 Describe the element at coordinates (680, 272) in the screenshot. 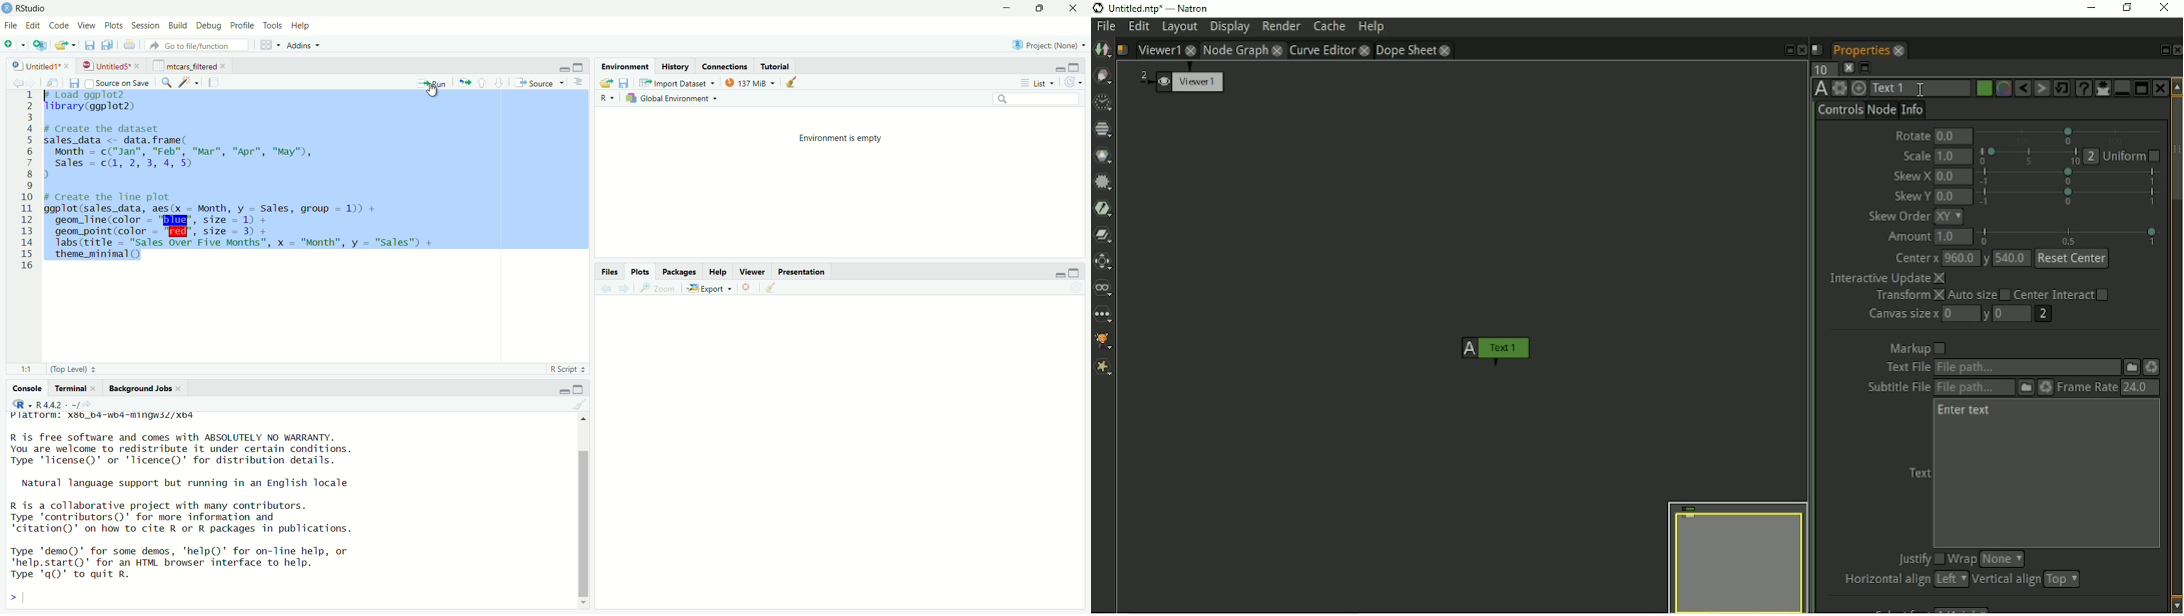

I see `Packages` at that location.